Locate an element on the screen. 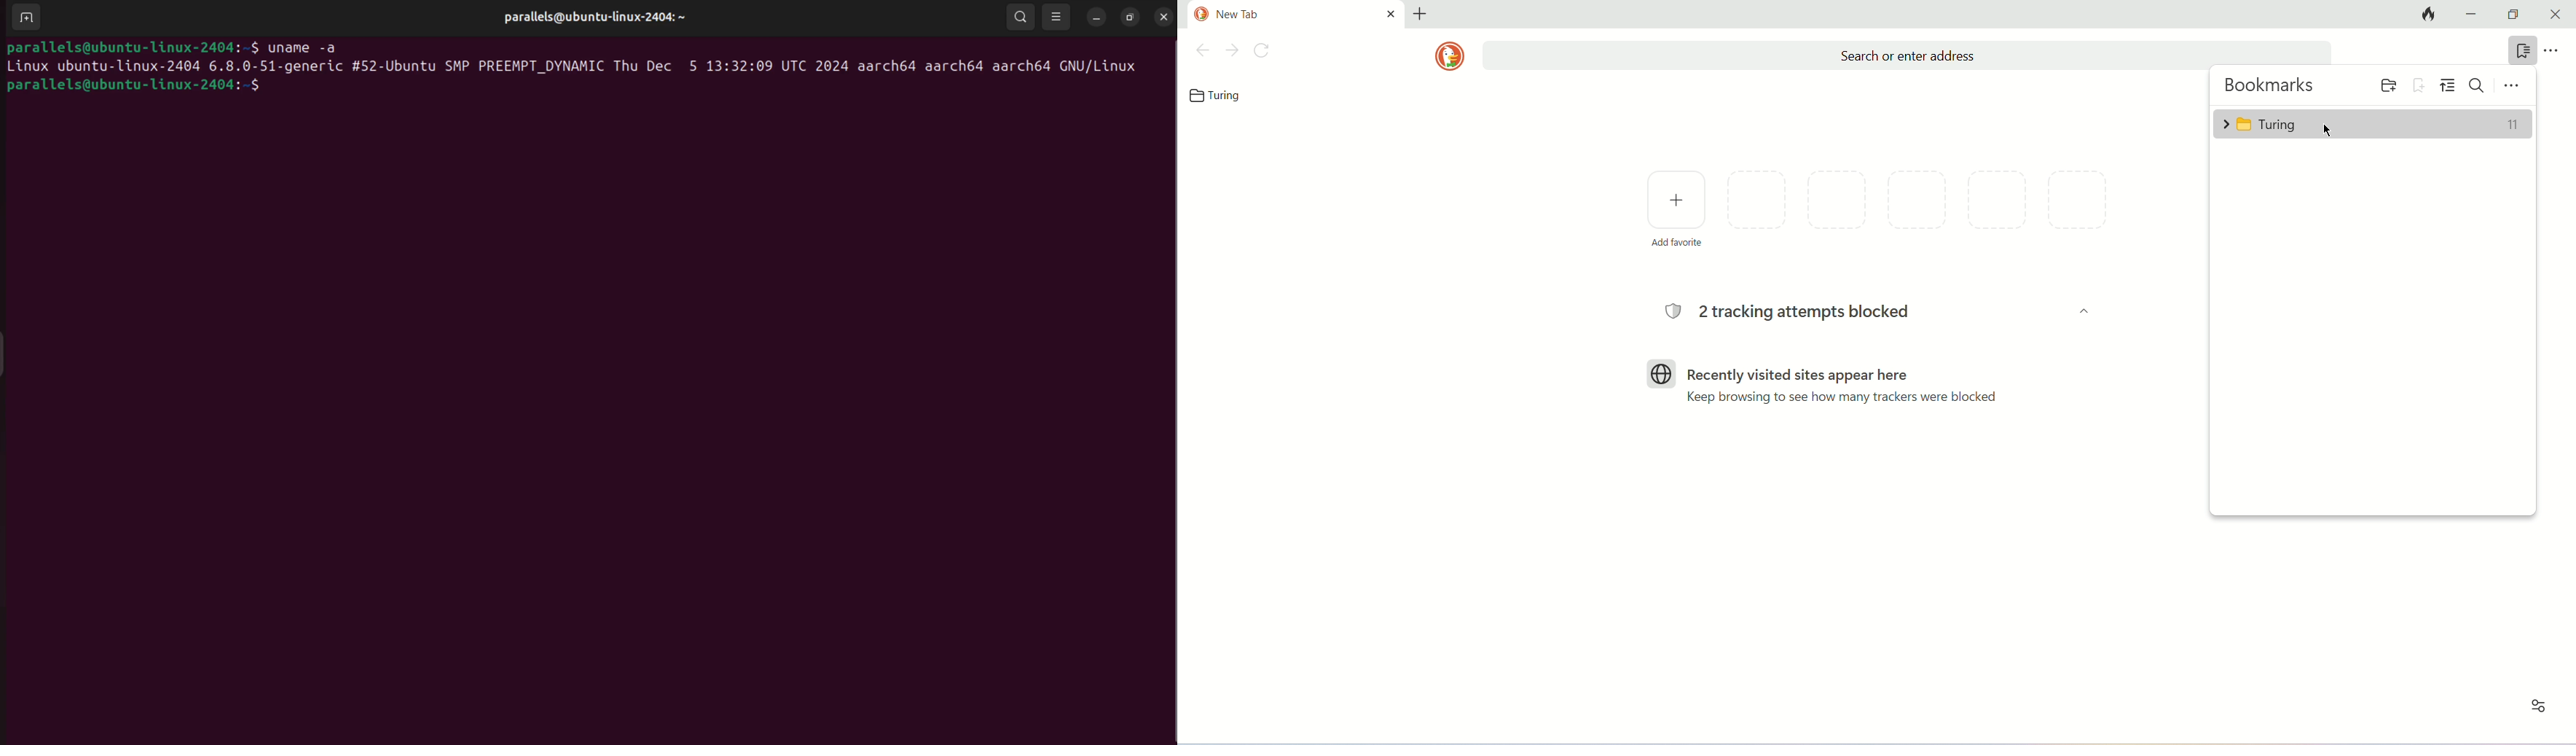 Image resolution: width=2576 pixels, height=756 pixels. current tab is located at coordinates (1296, 12).